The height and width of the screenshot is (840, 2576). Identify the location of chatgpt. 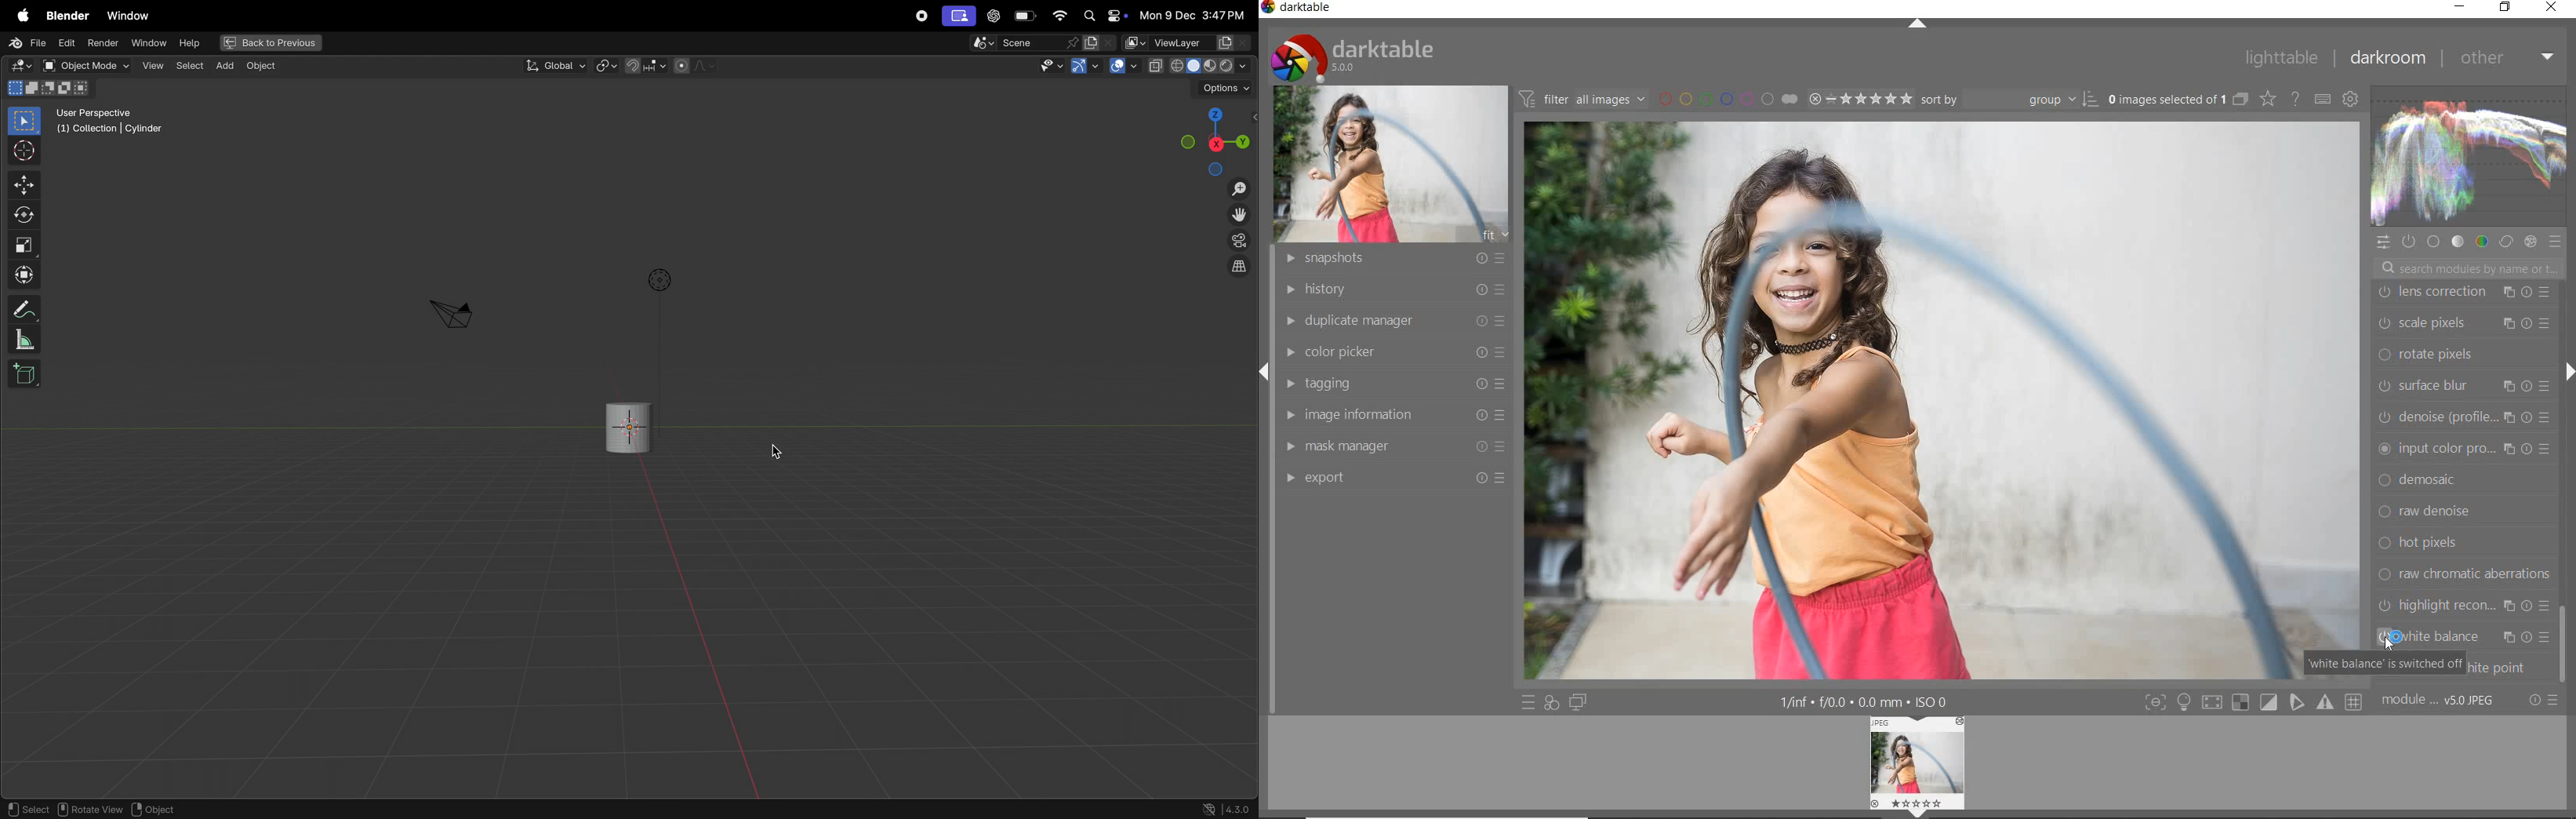
(993, 16).